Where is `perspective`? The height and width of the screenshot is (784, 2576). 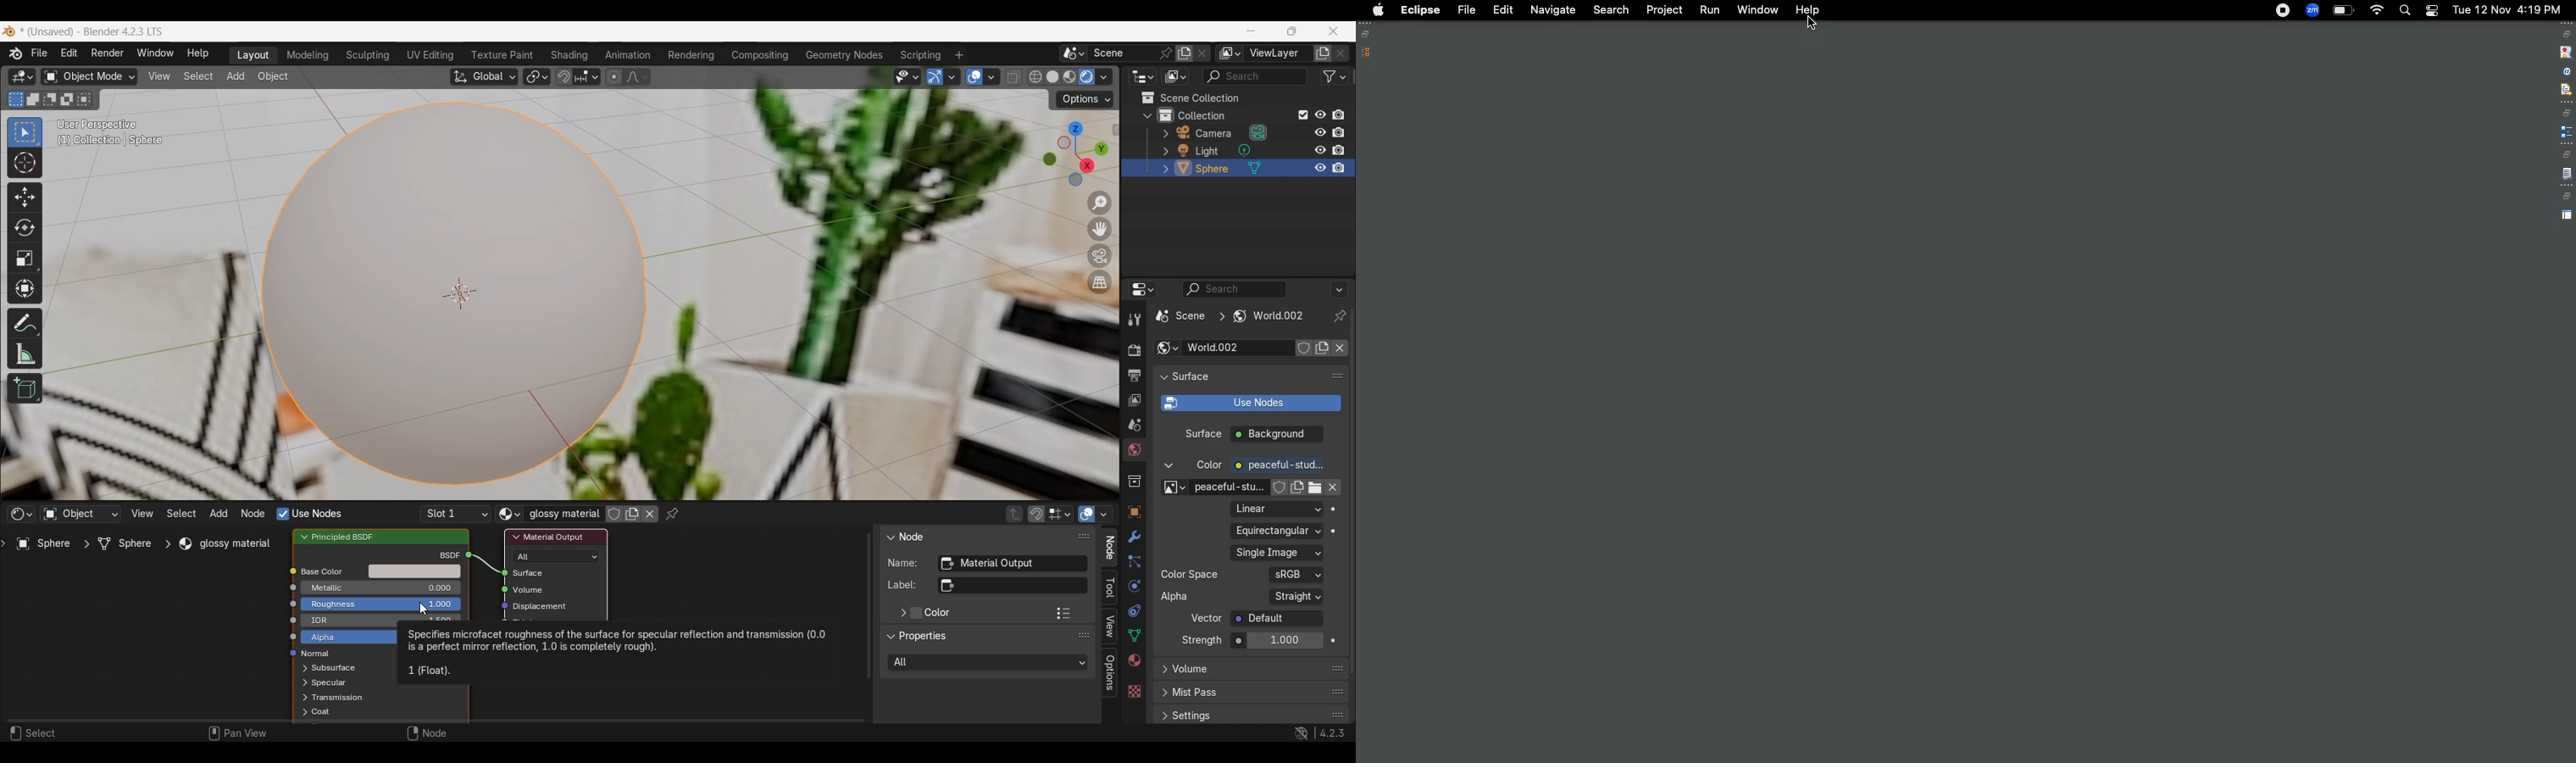 perspective is located at coordinates (2567, 215).